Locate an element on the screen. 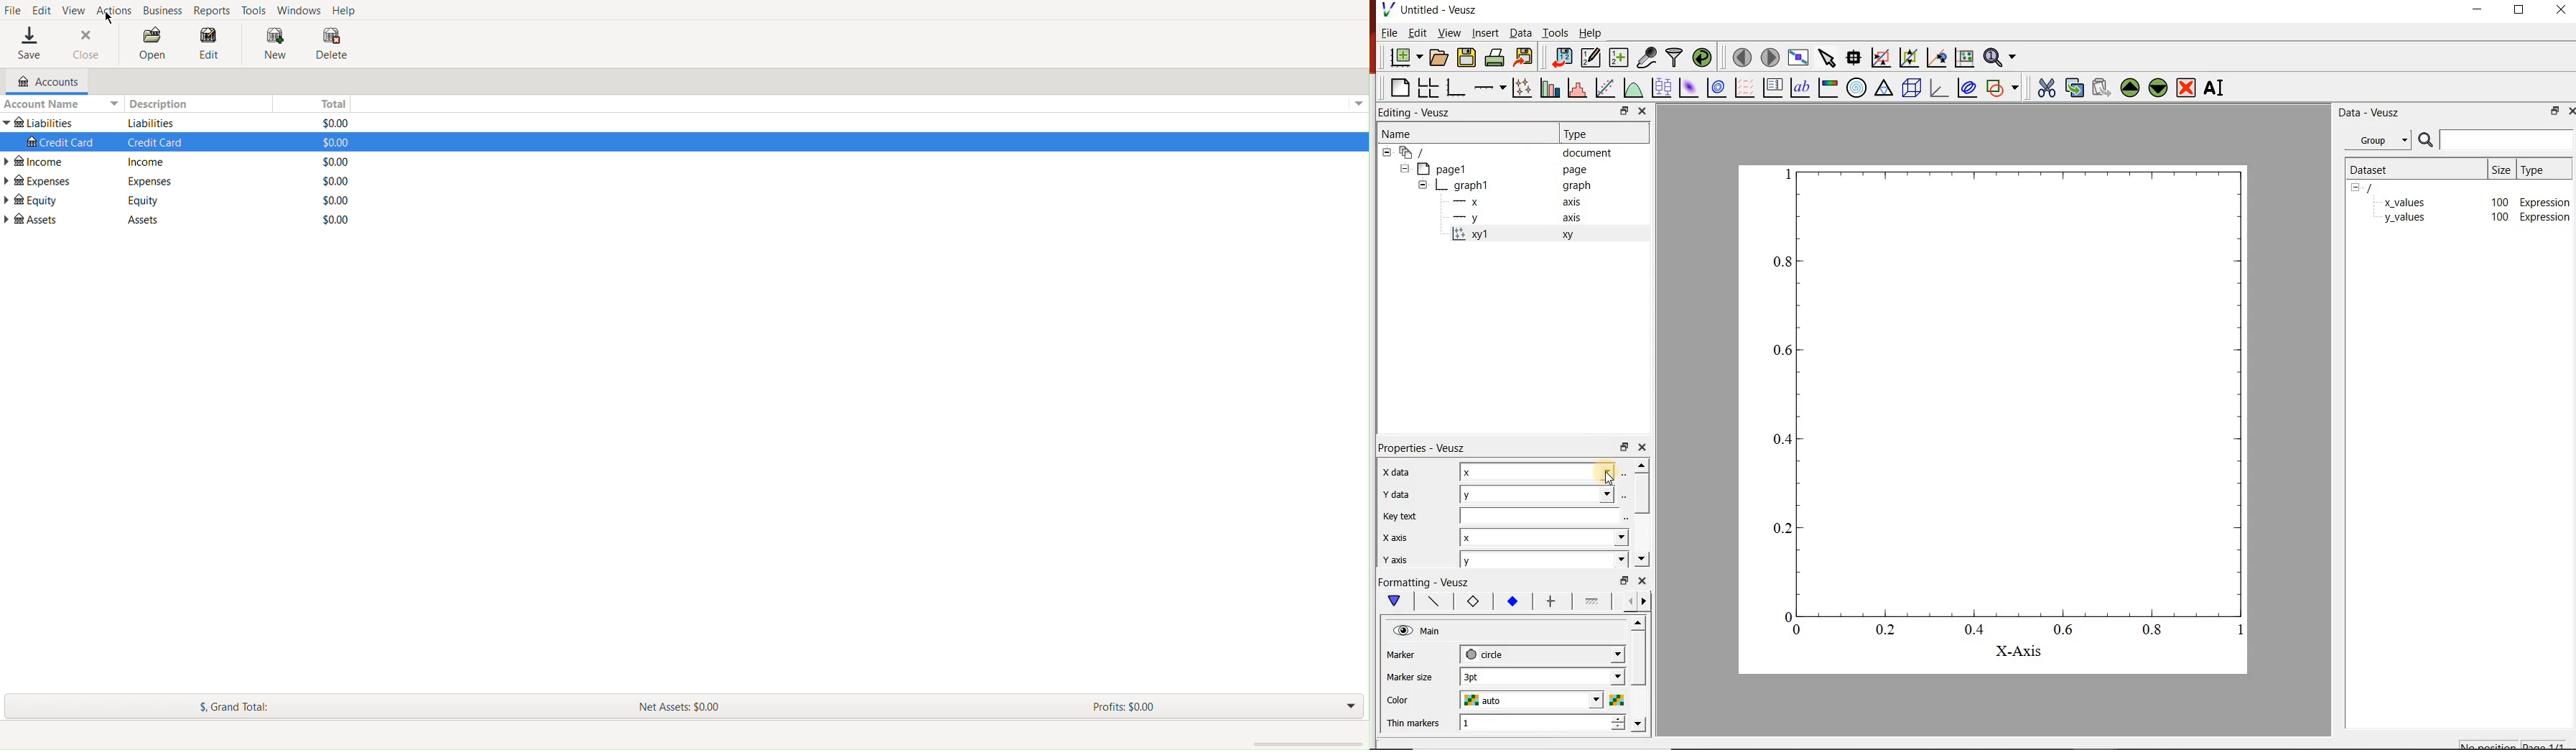 The image size is (2576, 756). Untitled - Veusz is located at coordinates (1439, 9).